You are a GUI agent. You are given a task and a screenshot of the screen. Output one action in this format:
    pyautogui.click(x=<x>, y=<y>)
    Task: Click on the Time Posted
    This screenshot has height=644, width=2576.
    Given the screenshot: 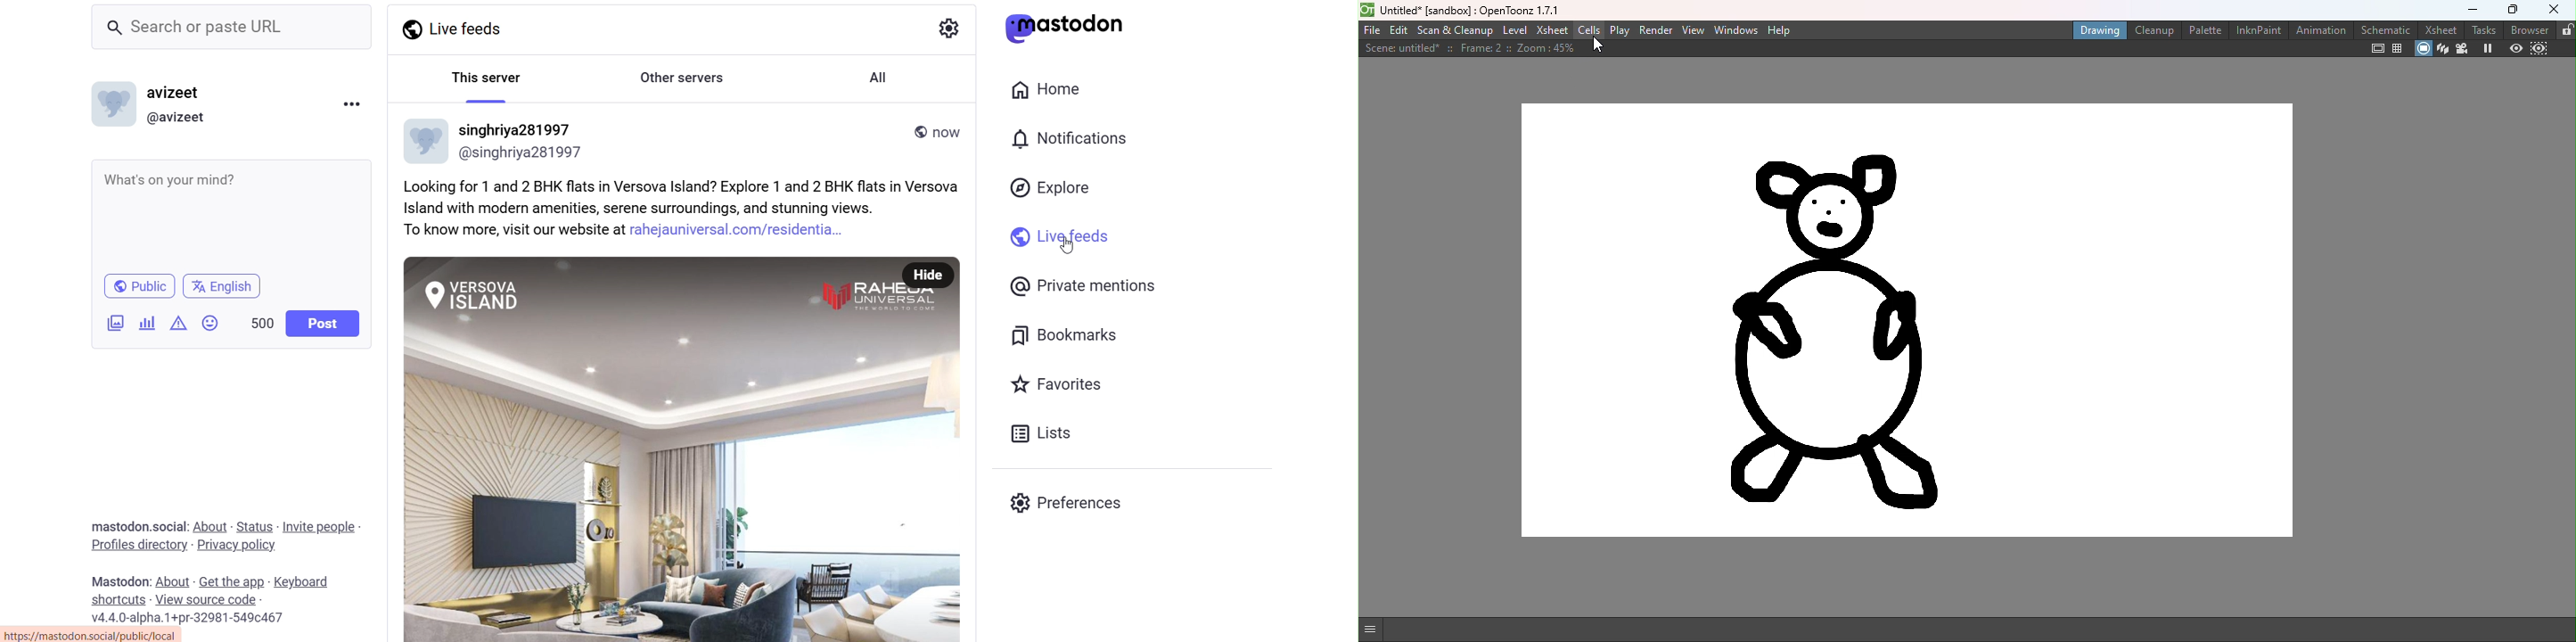 What is the action you would take?
    pyautogui.click(x=950, y=135)
    